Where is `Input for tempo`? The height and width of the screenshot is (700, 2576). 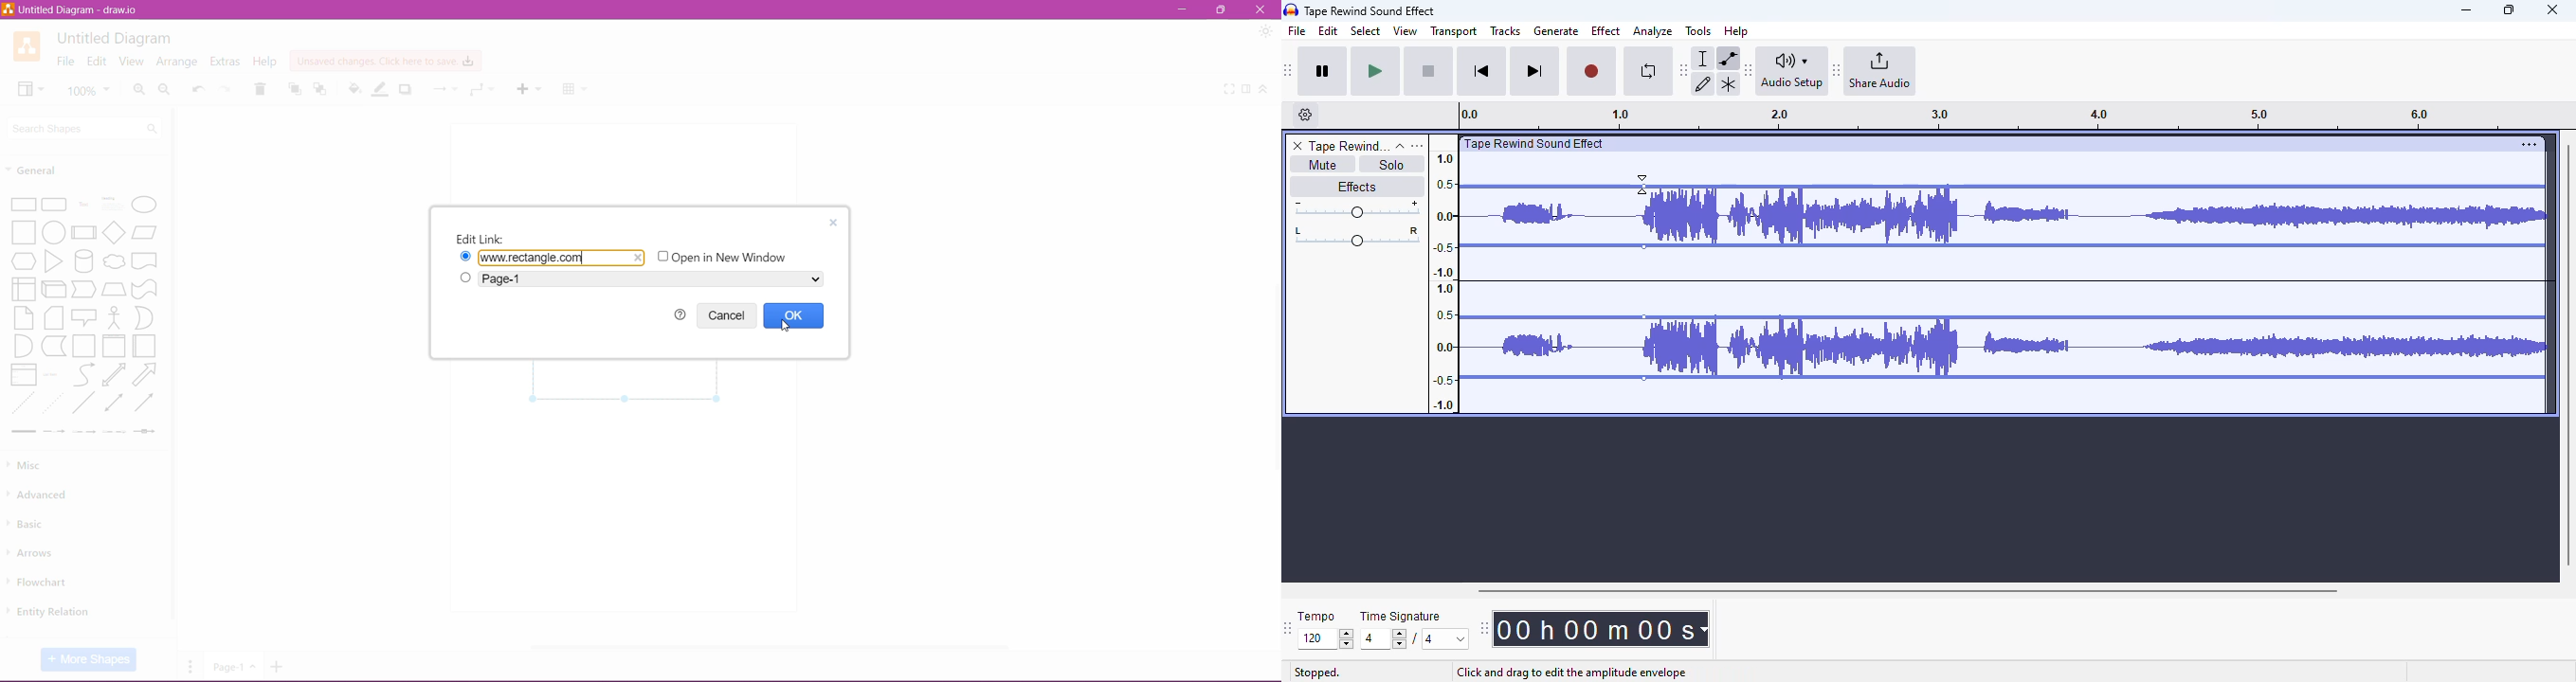
Input for tempo is located at coordinates (1325, 639).